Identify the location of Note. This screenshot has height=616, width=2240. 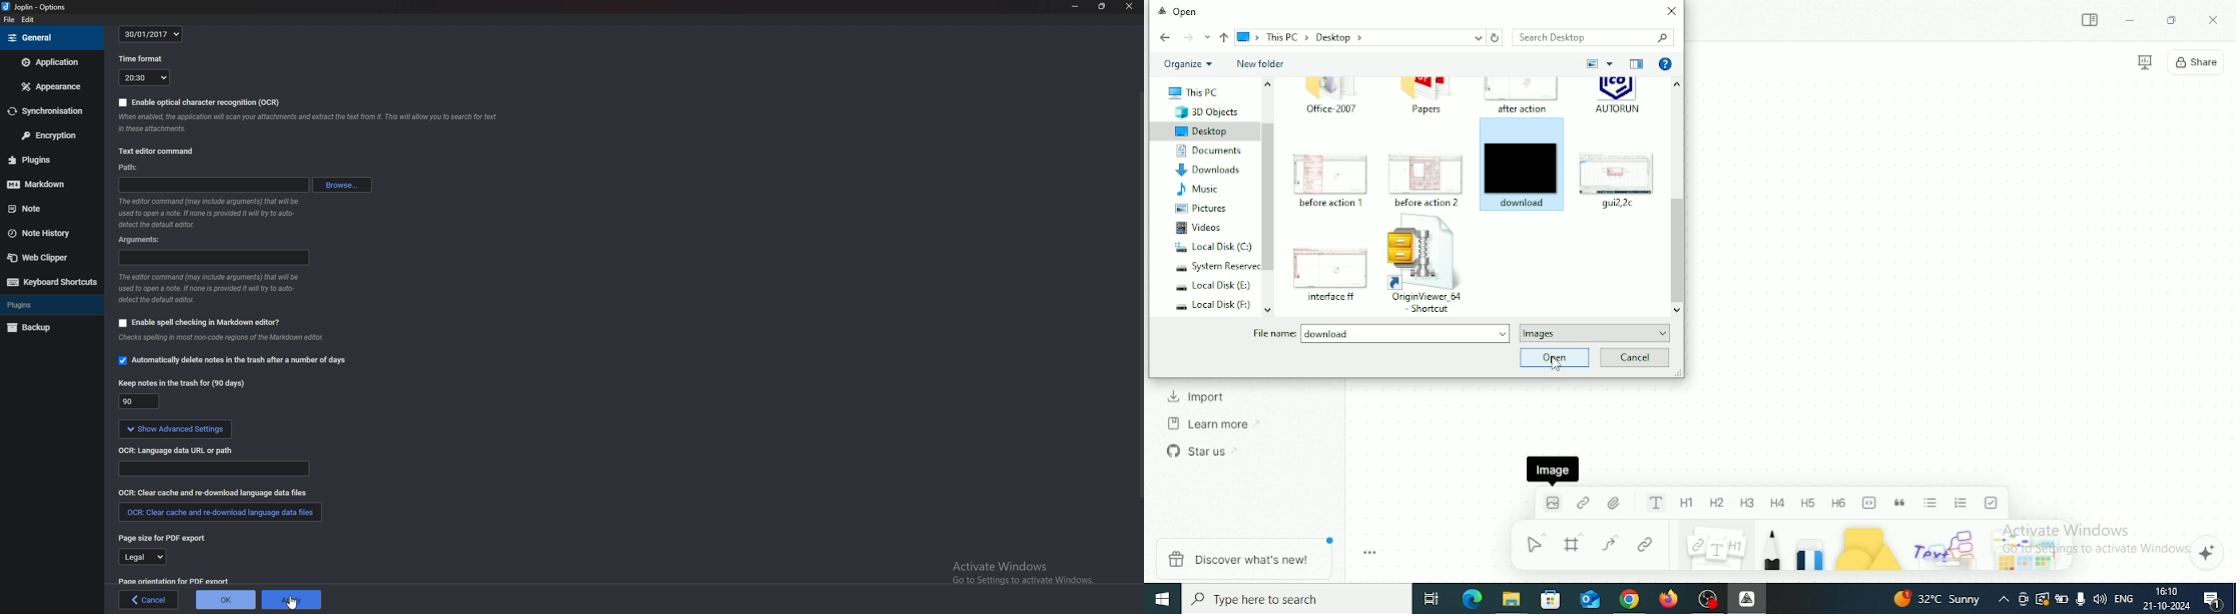
(1715, 547).